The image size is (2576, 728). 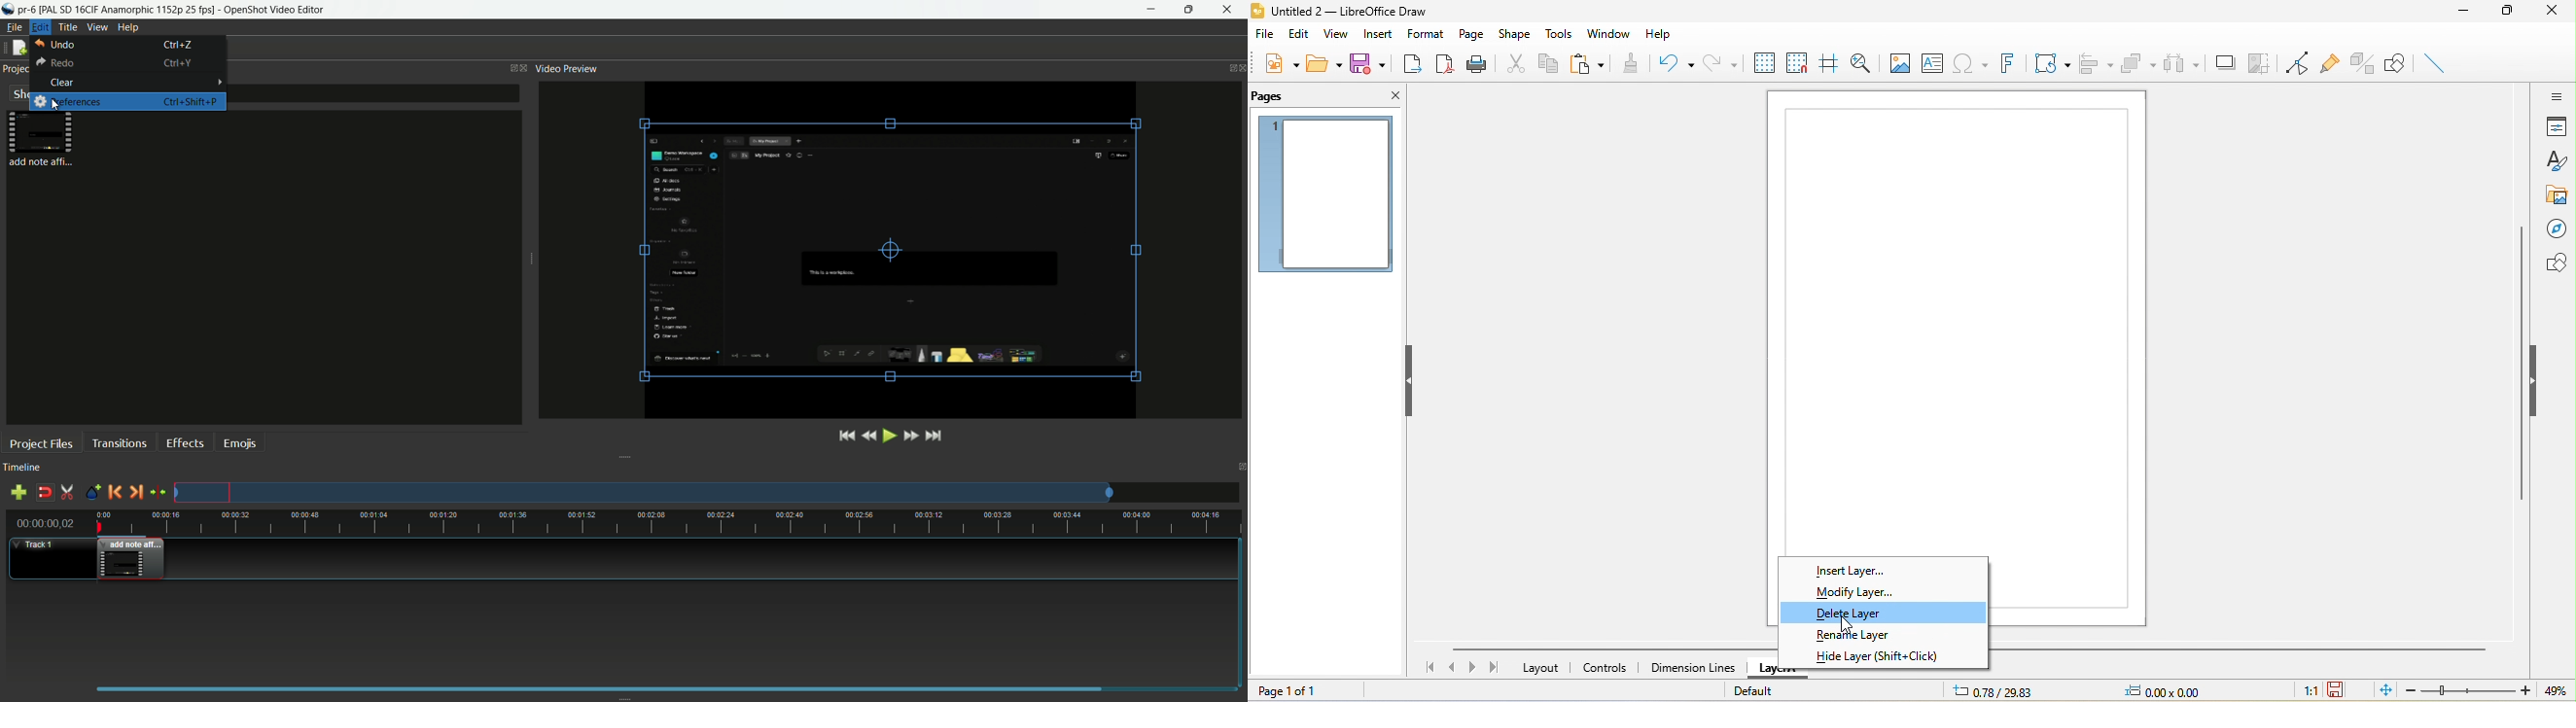 I want to click on save, so click(x=1369, y=65).